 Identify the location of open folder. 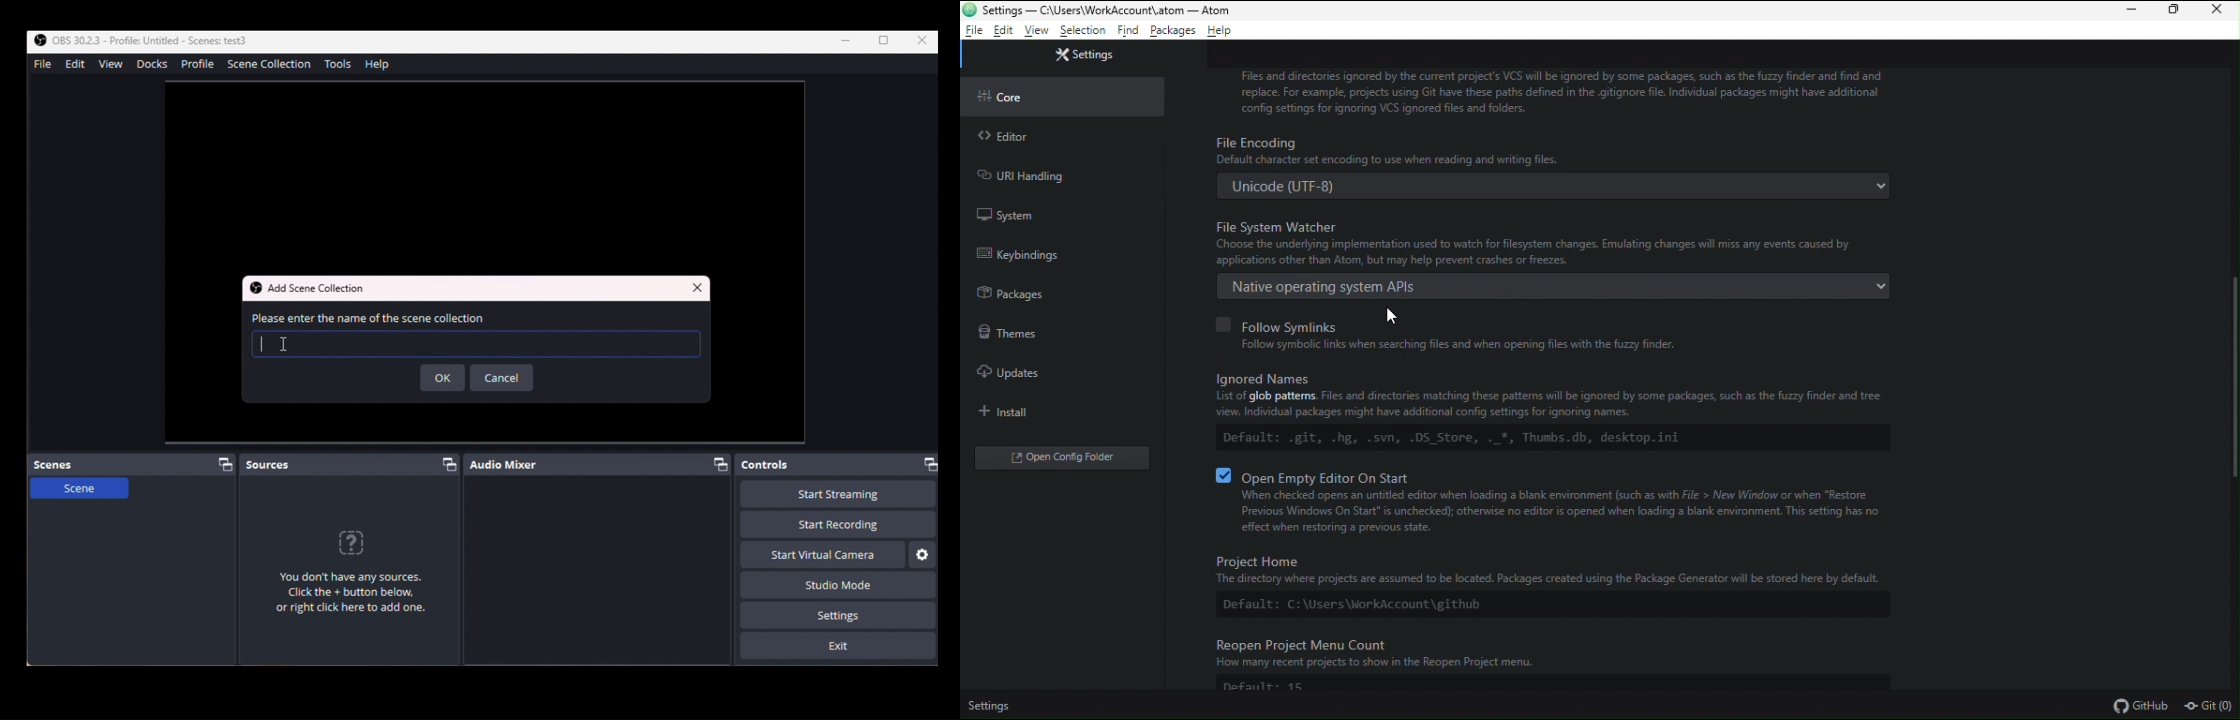
(1065, 456).